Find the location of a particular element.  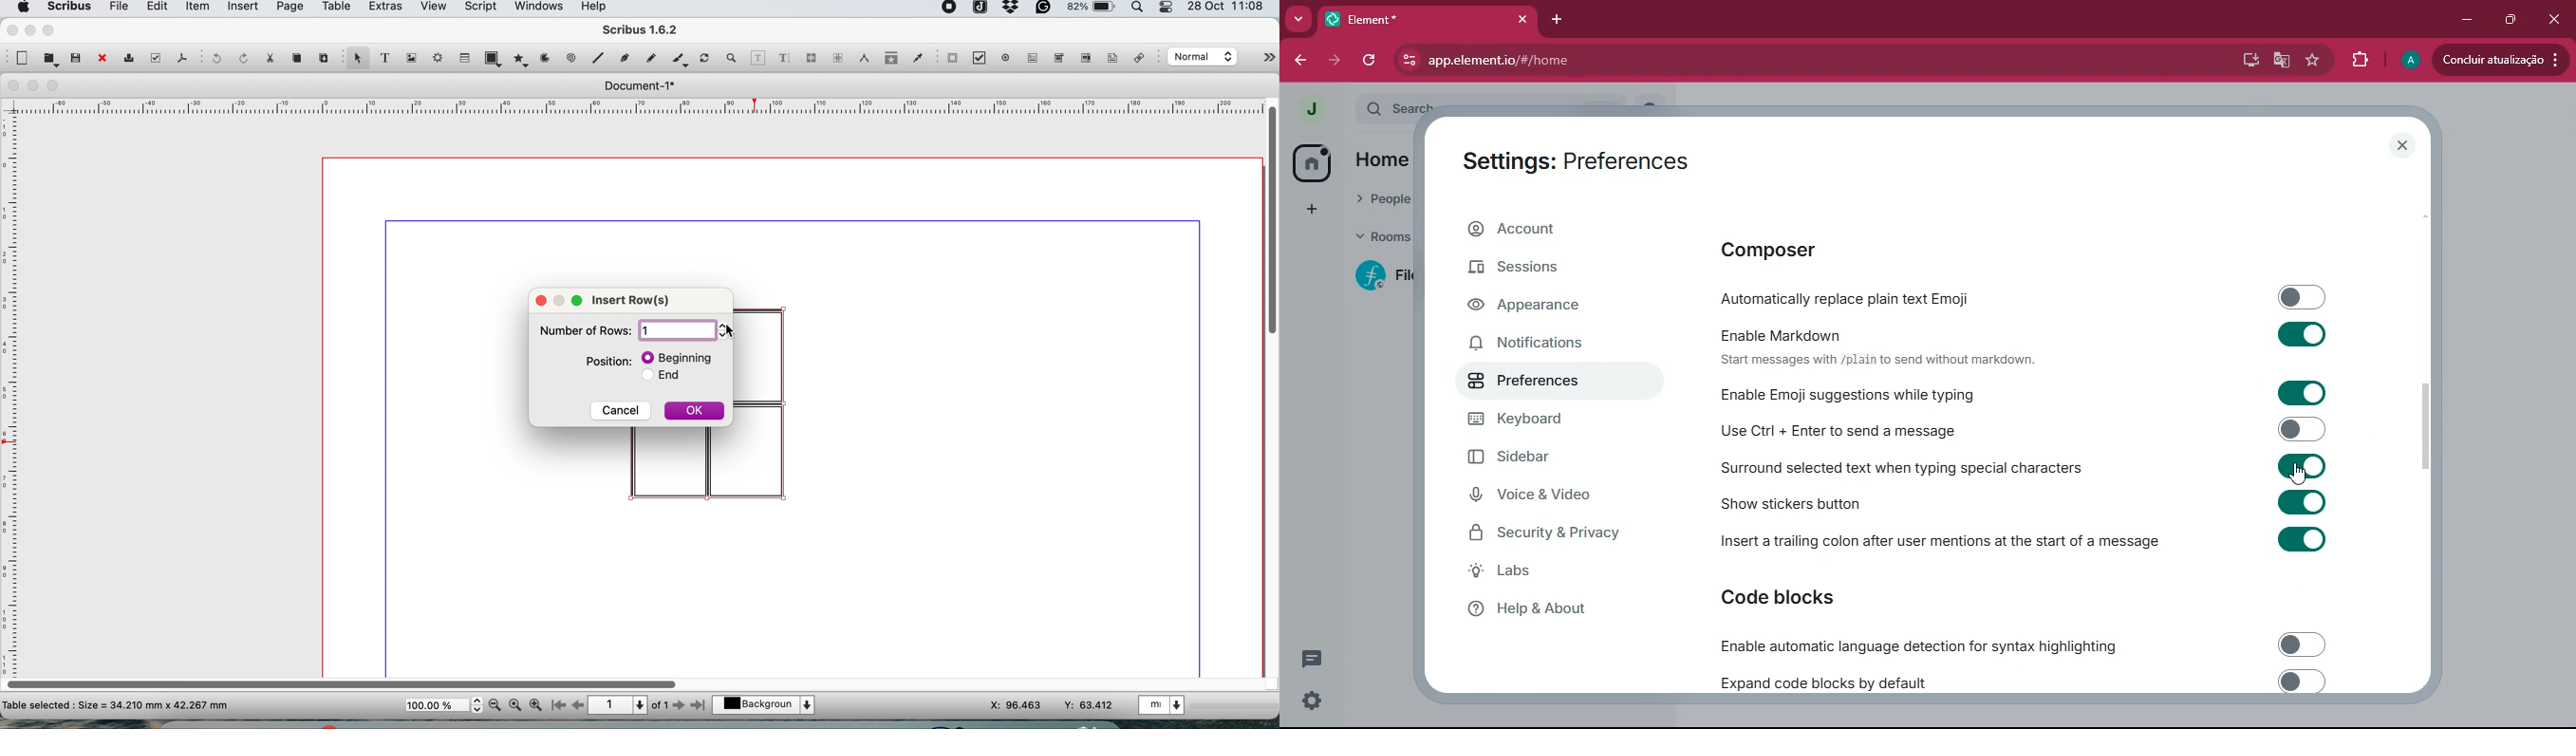

show stickers button is located at coordinates (2028, 500).